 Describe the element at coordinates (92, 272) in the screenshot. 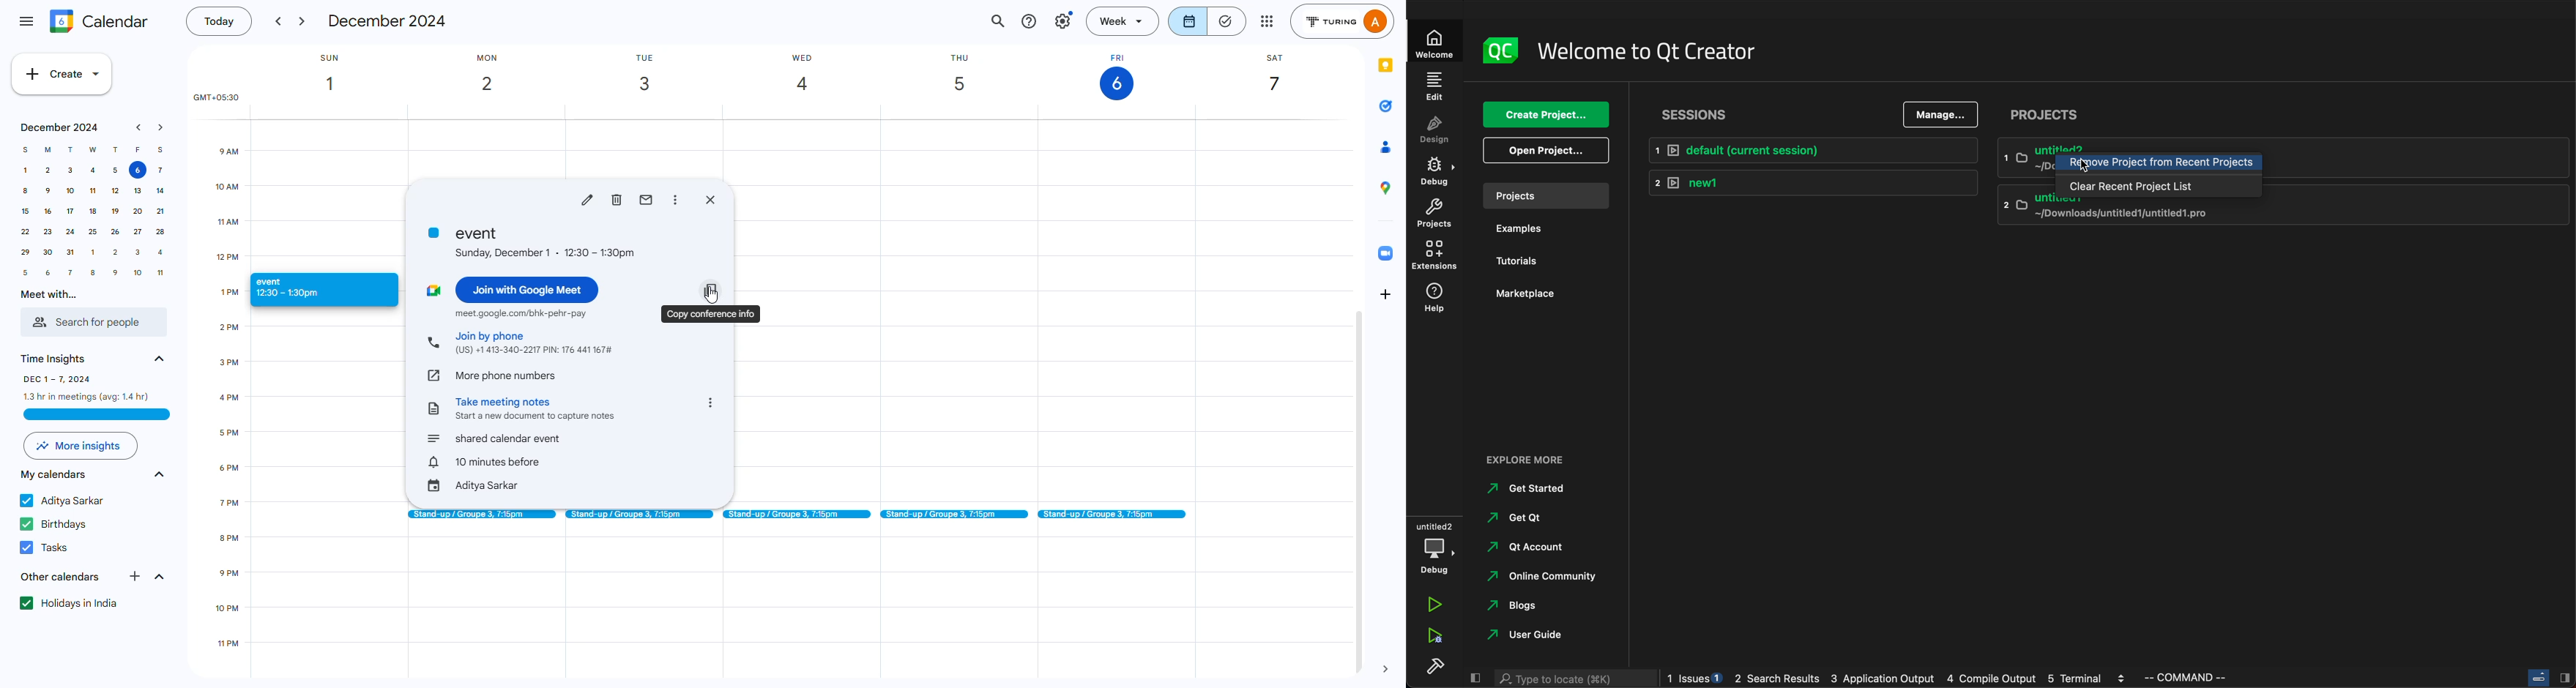

I see `8` at that location.